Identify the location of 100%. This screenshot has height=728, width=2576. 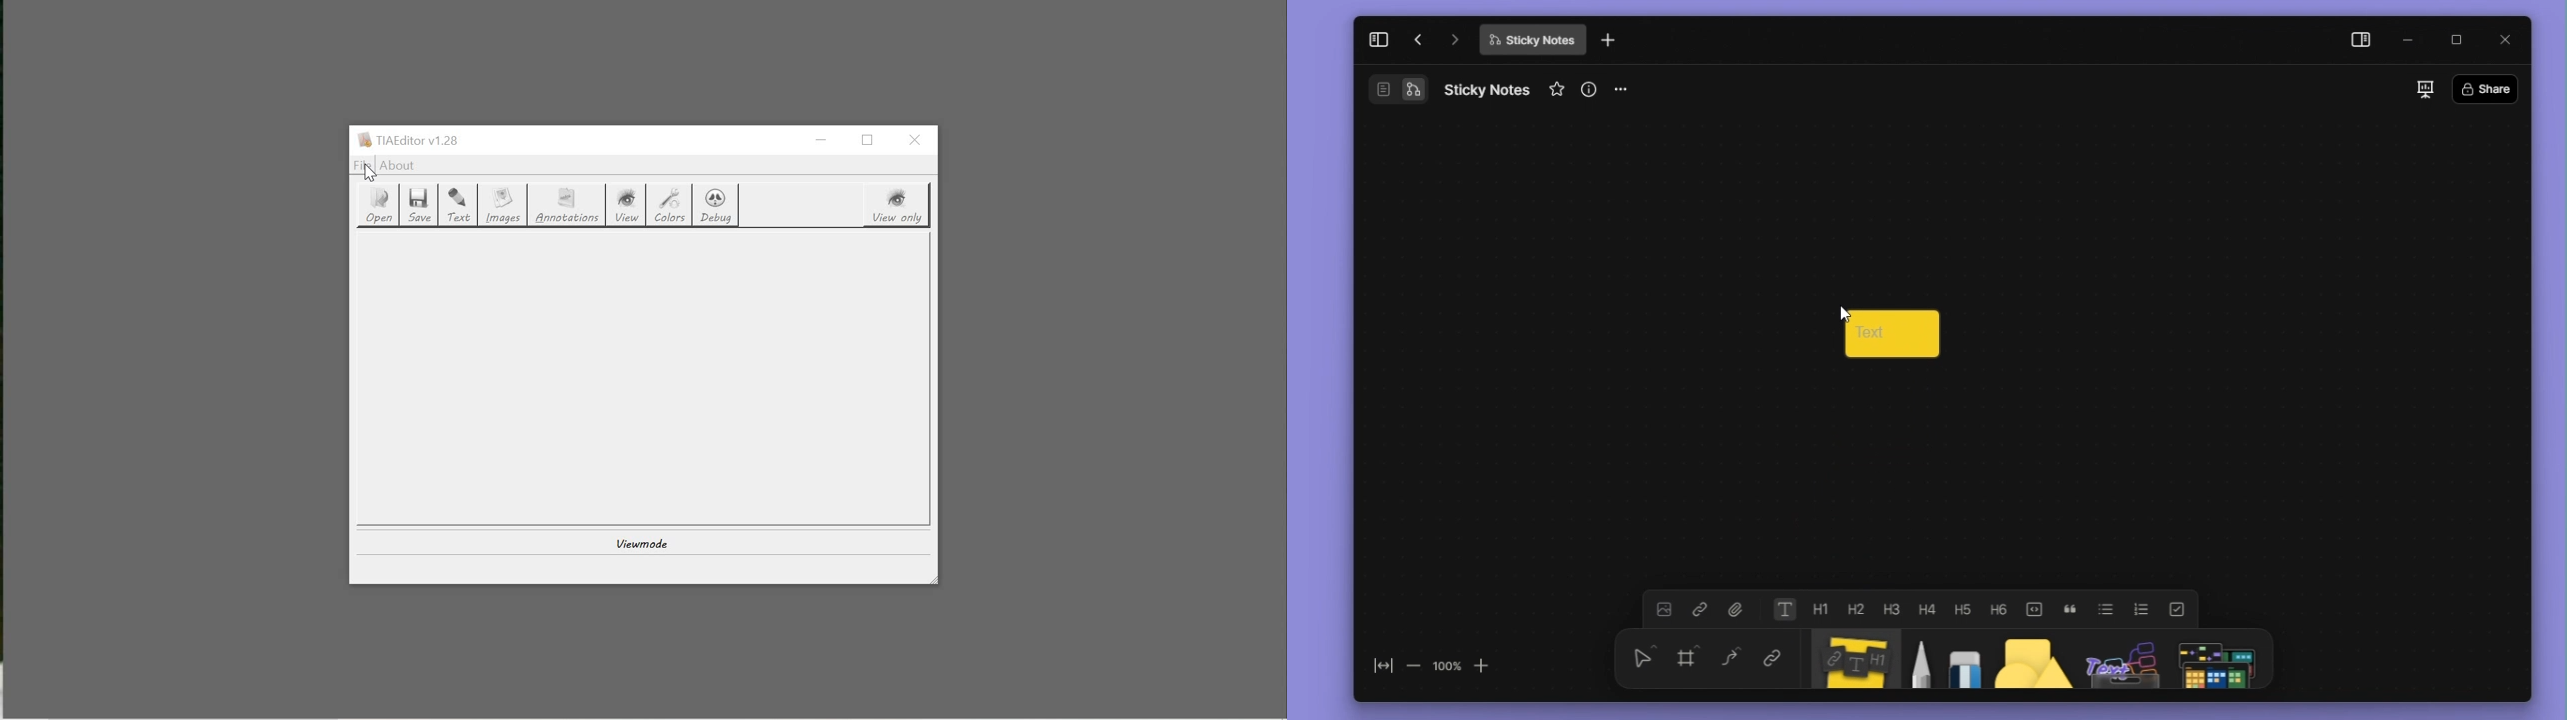
(1448, 662).